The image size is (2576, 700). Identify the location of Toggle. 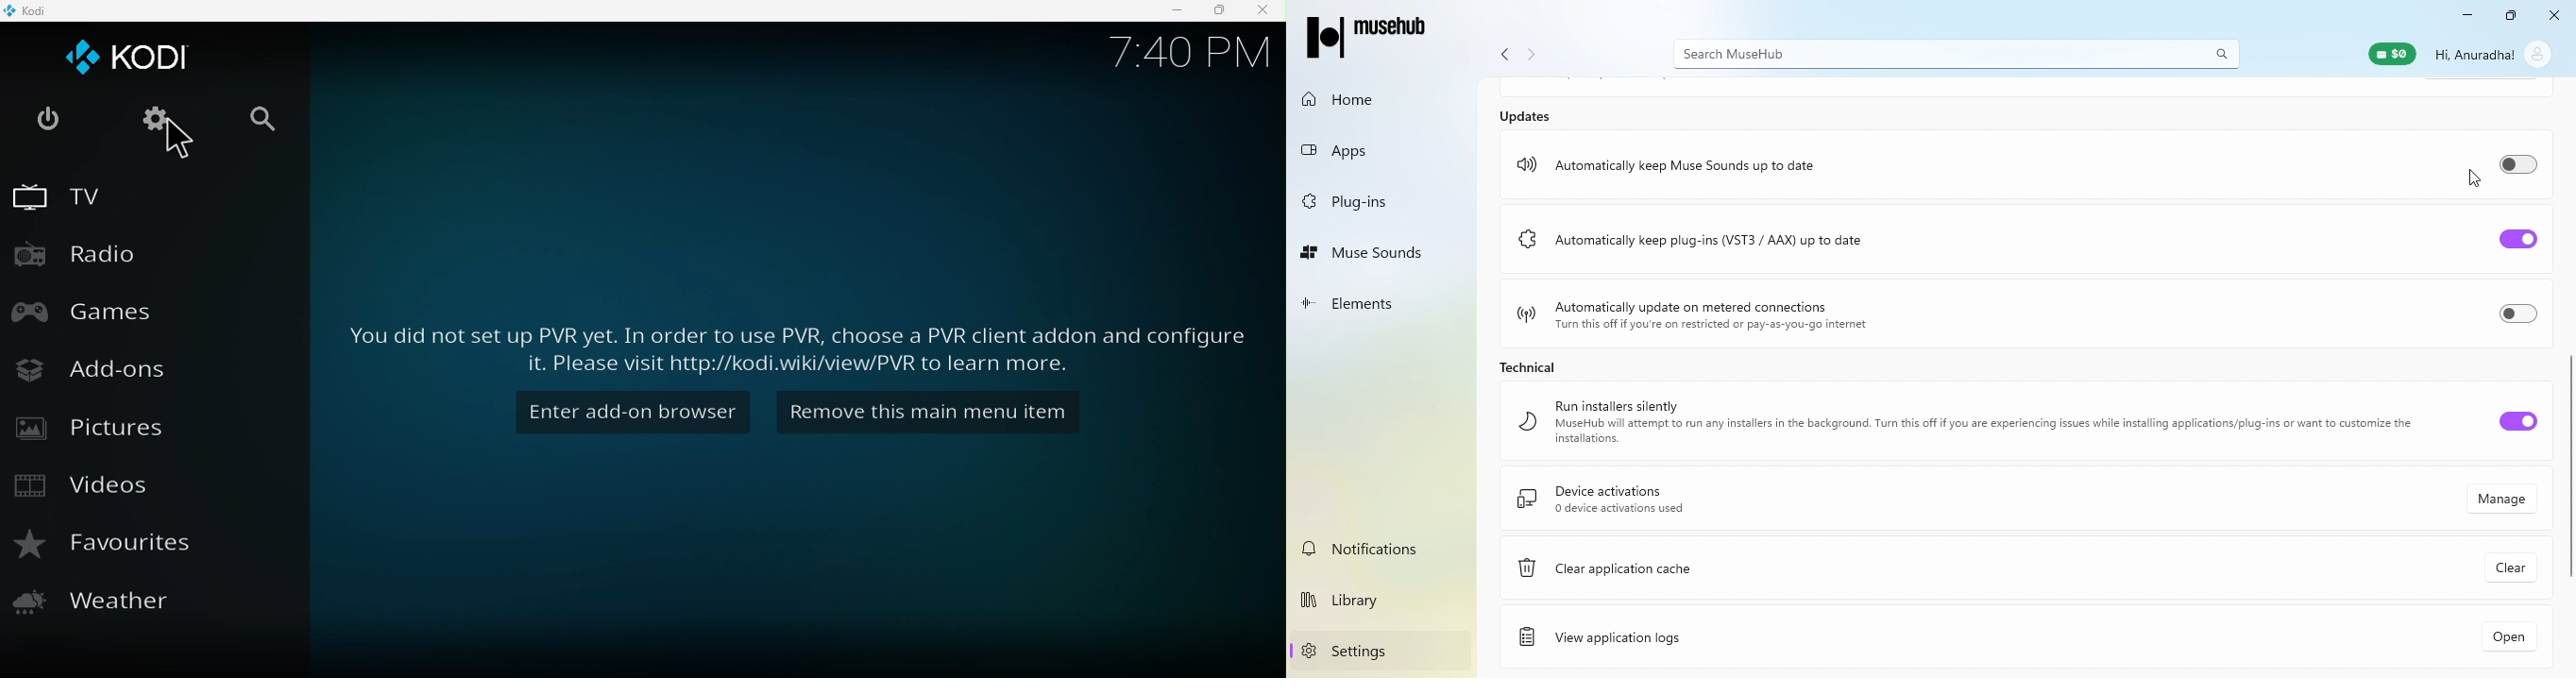
(2516, 168).